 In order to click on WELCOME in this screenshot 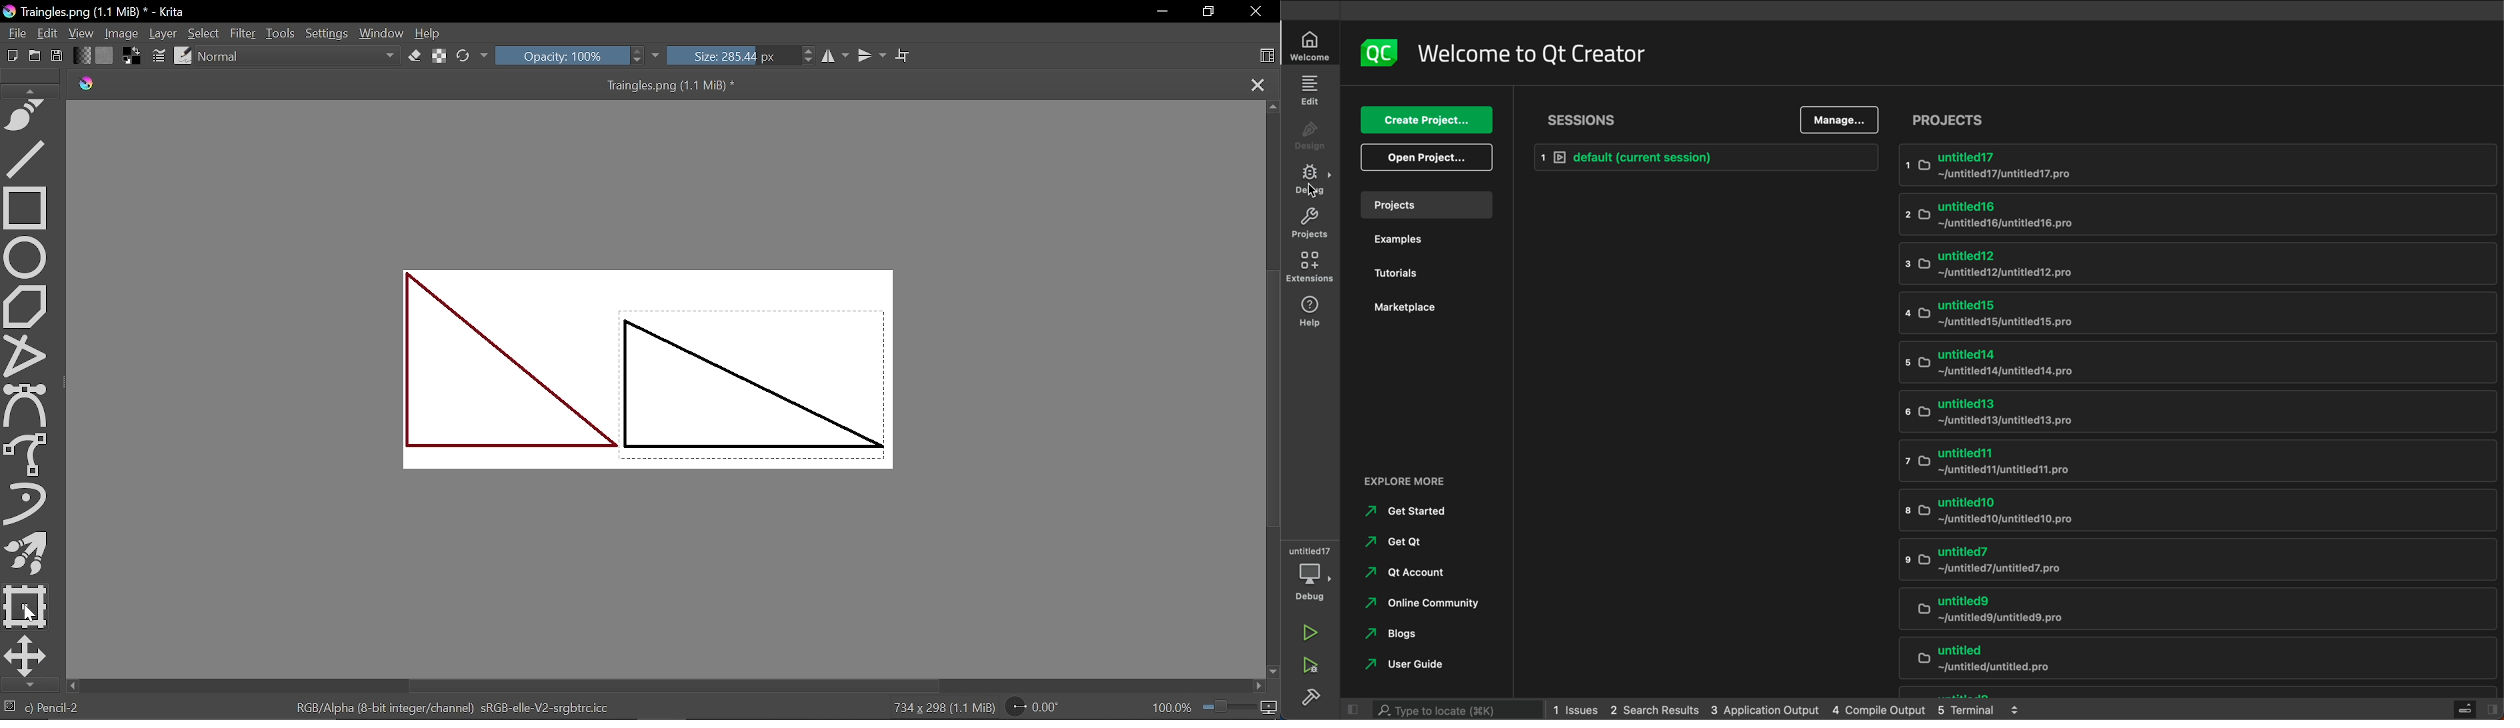, I will do `click(1312, 45)`.